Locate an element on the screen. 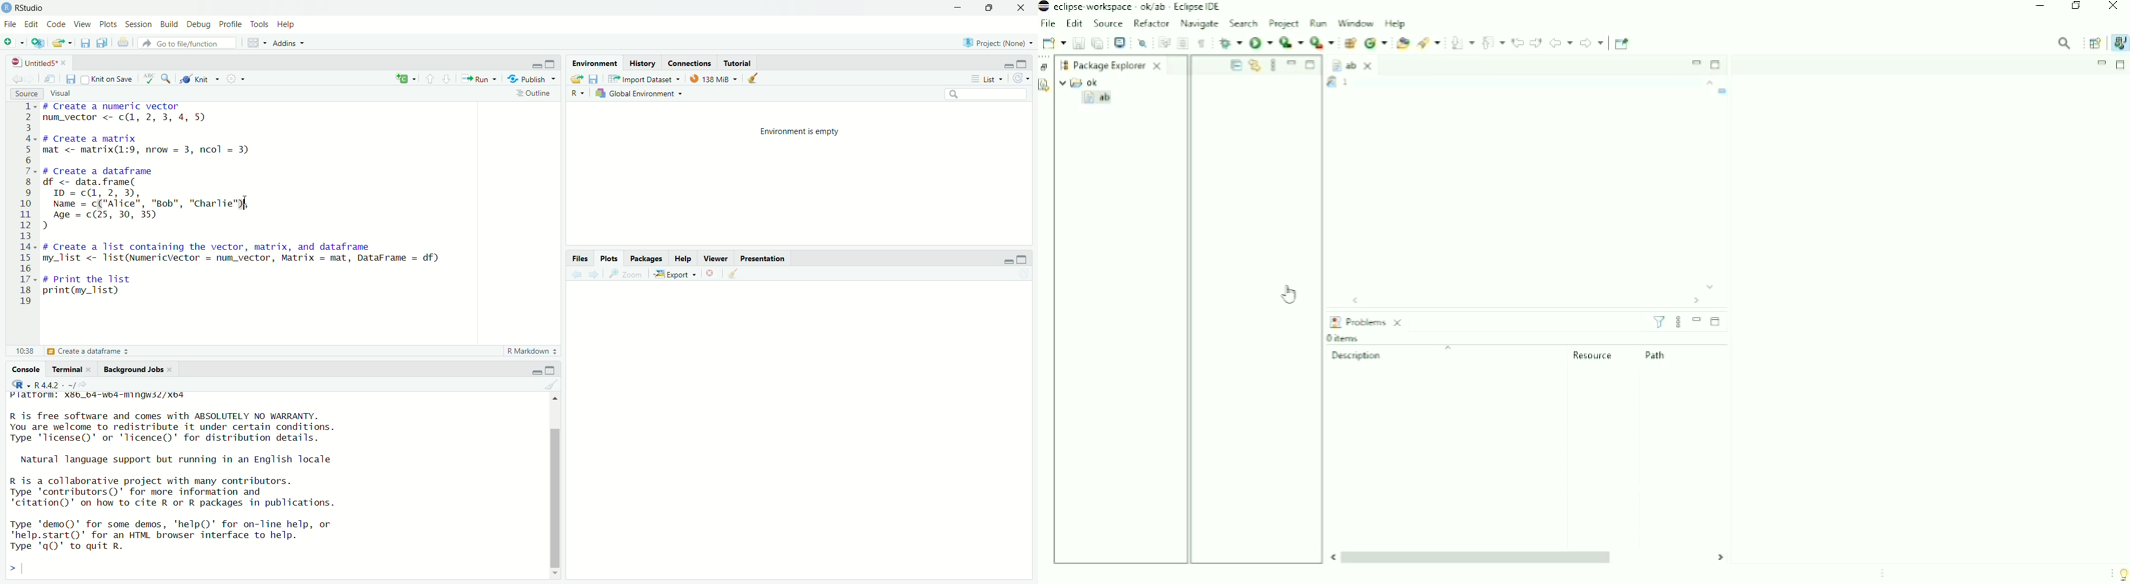  maximise is located at coordinates (1027, 63).